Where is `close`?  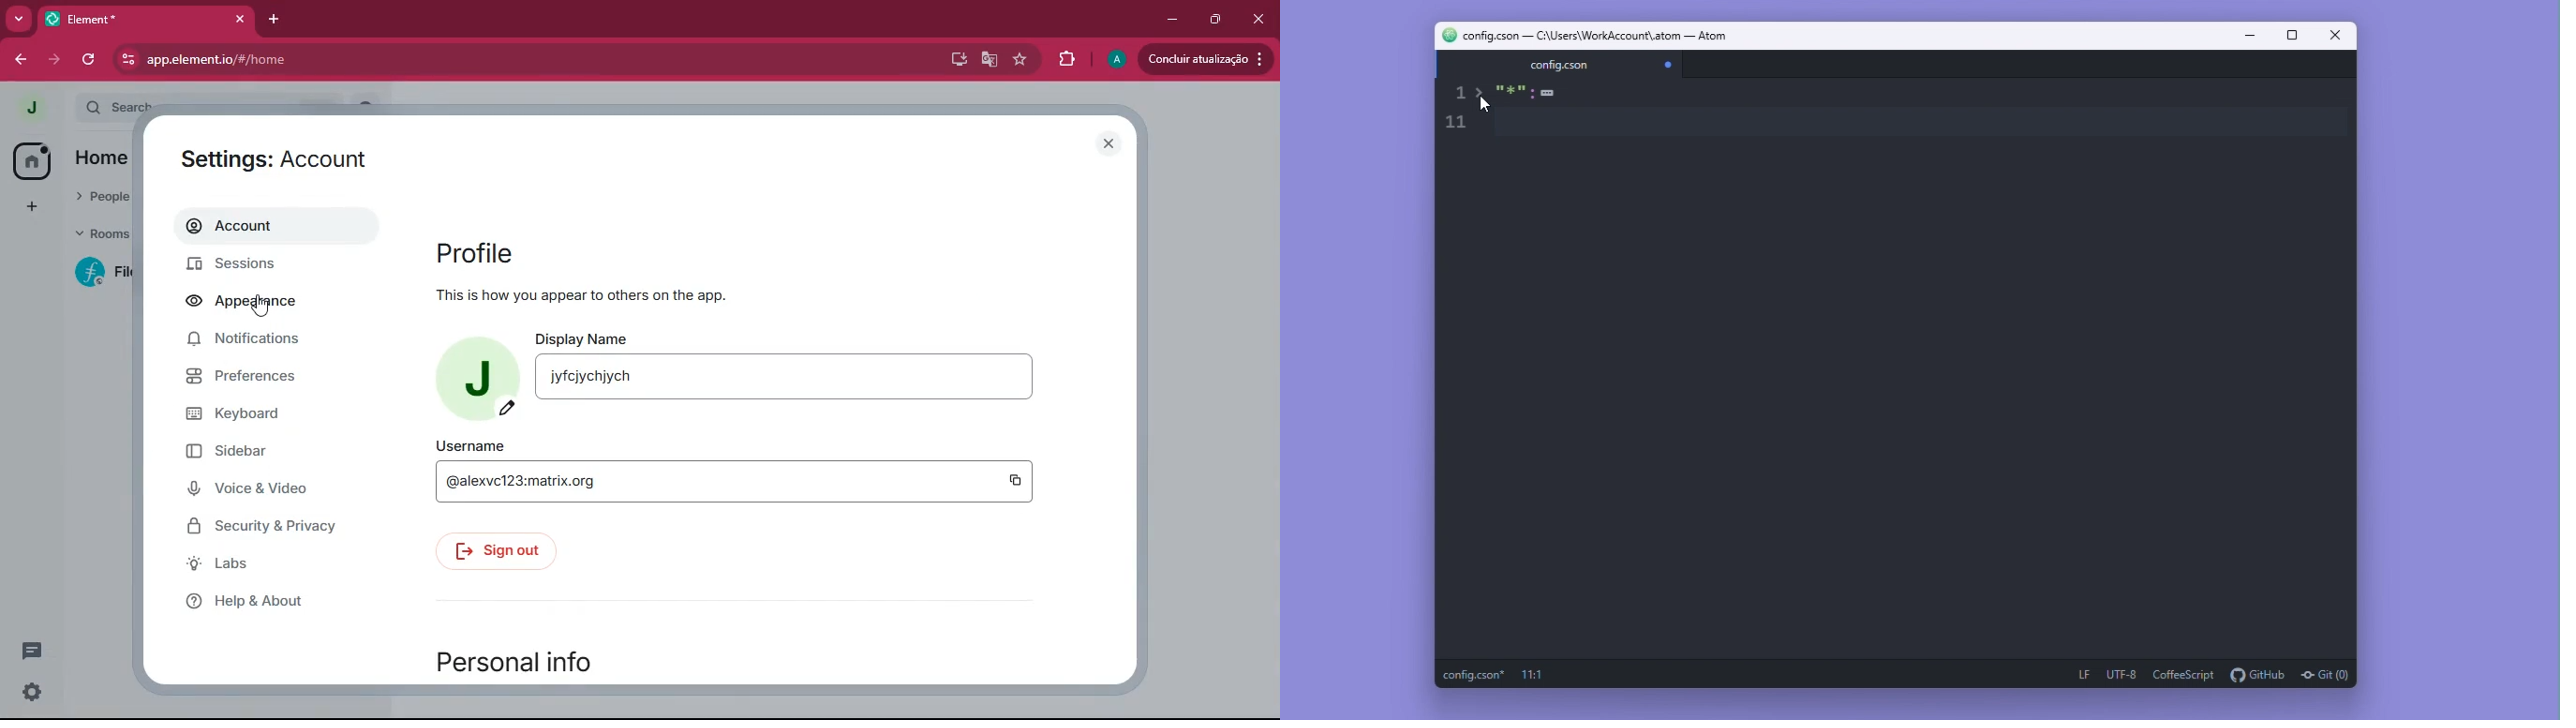 close is located at coordinates (242, 19).